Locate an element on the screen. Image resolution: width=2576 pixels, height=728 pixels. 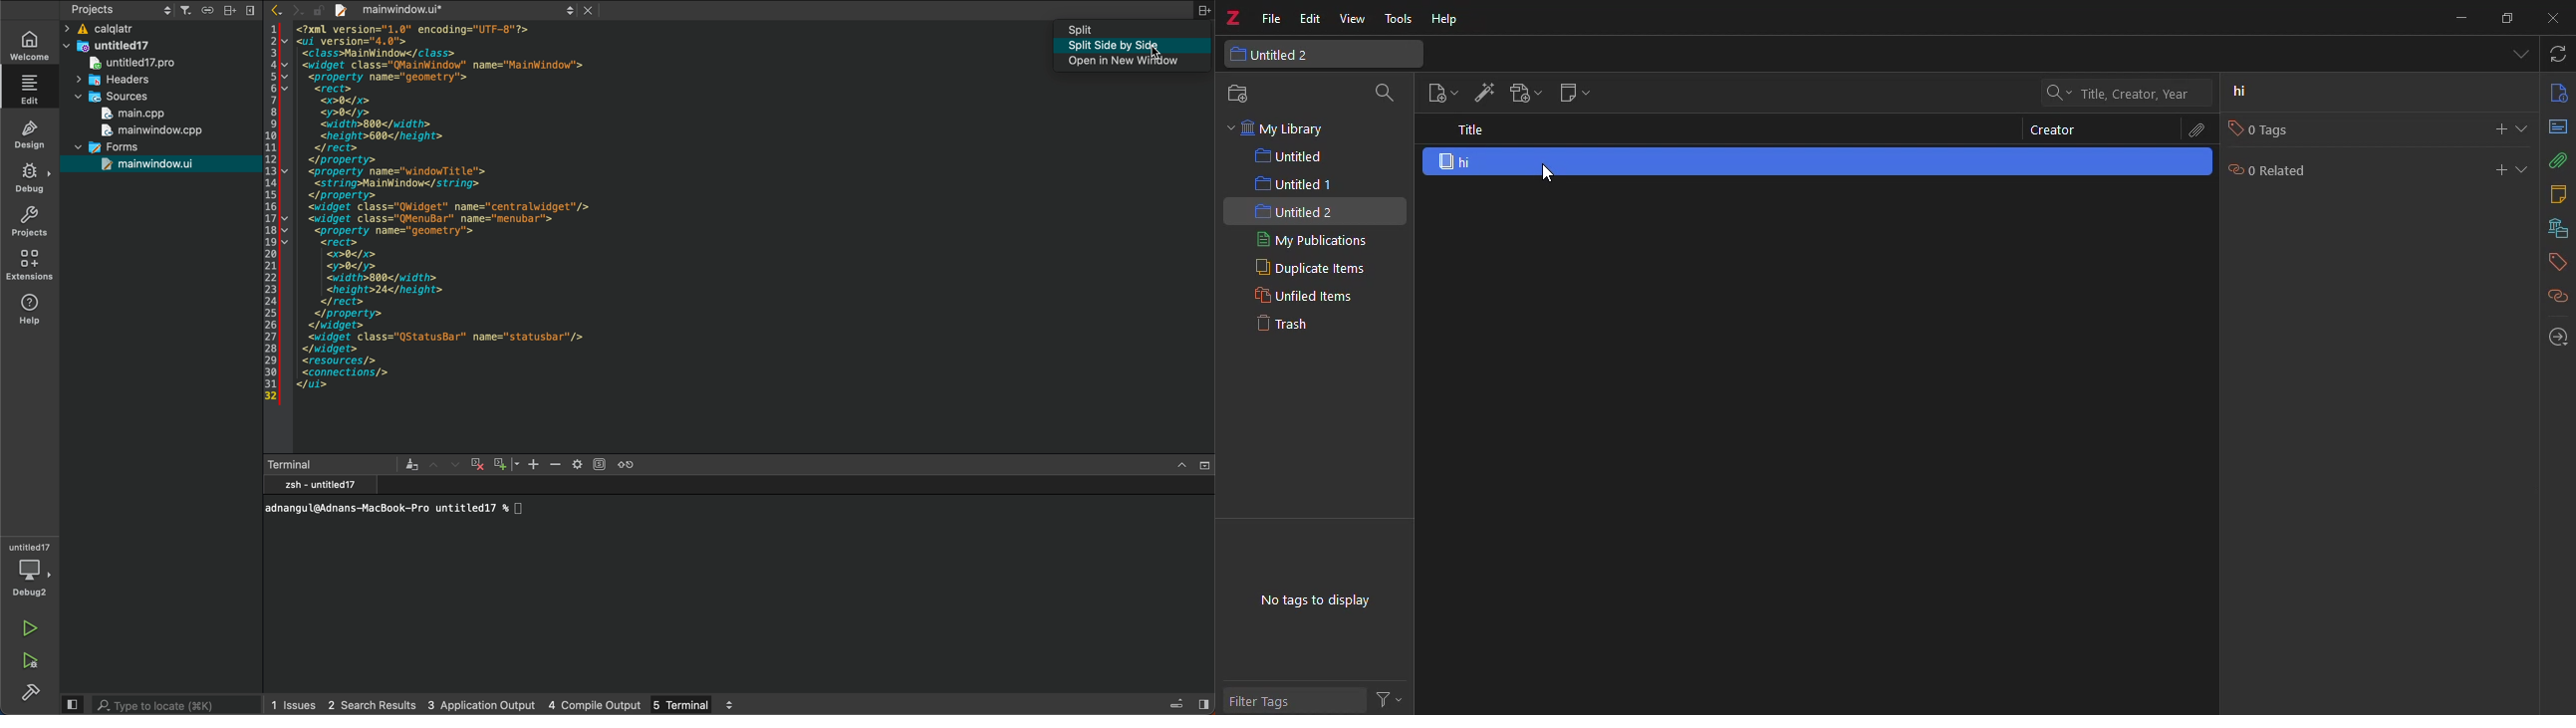
related is located at coordinates (2556, 296).